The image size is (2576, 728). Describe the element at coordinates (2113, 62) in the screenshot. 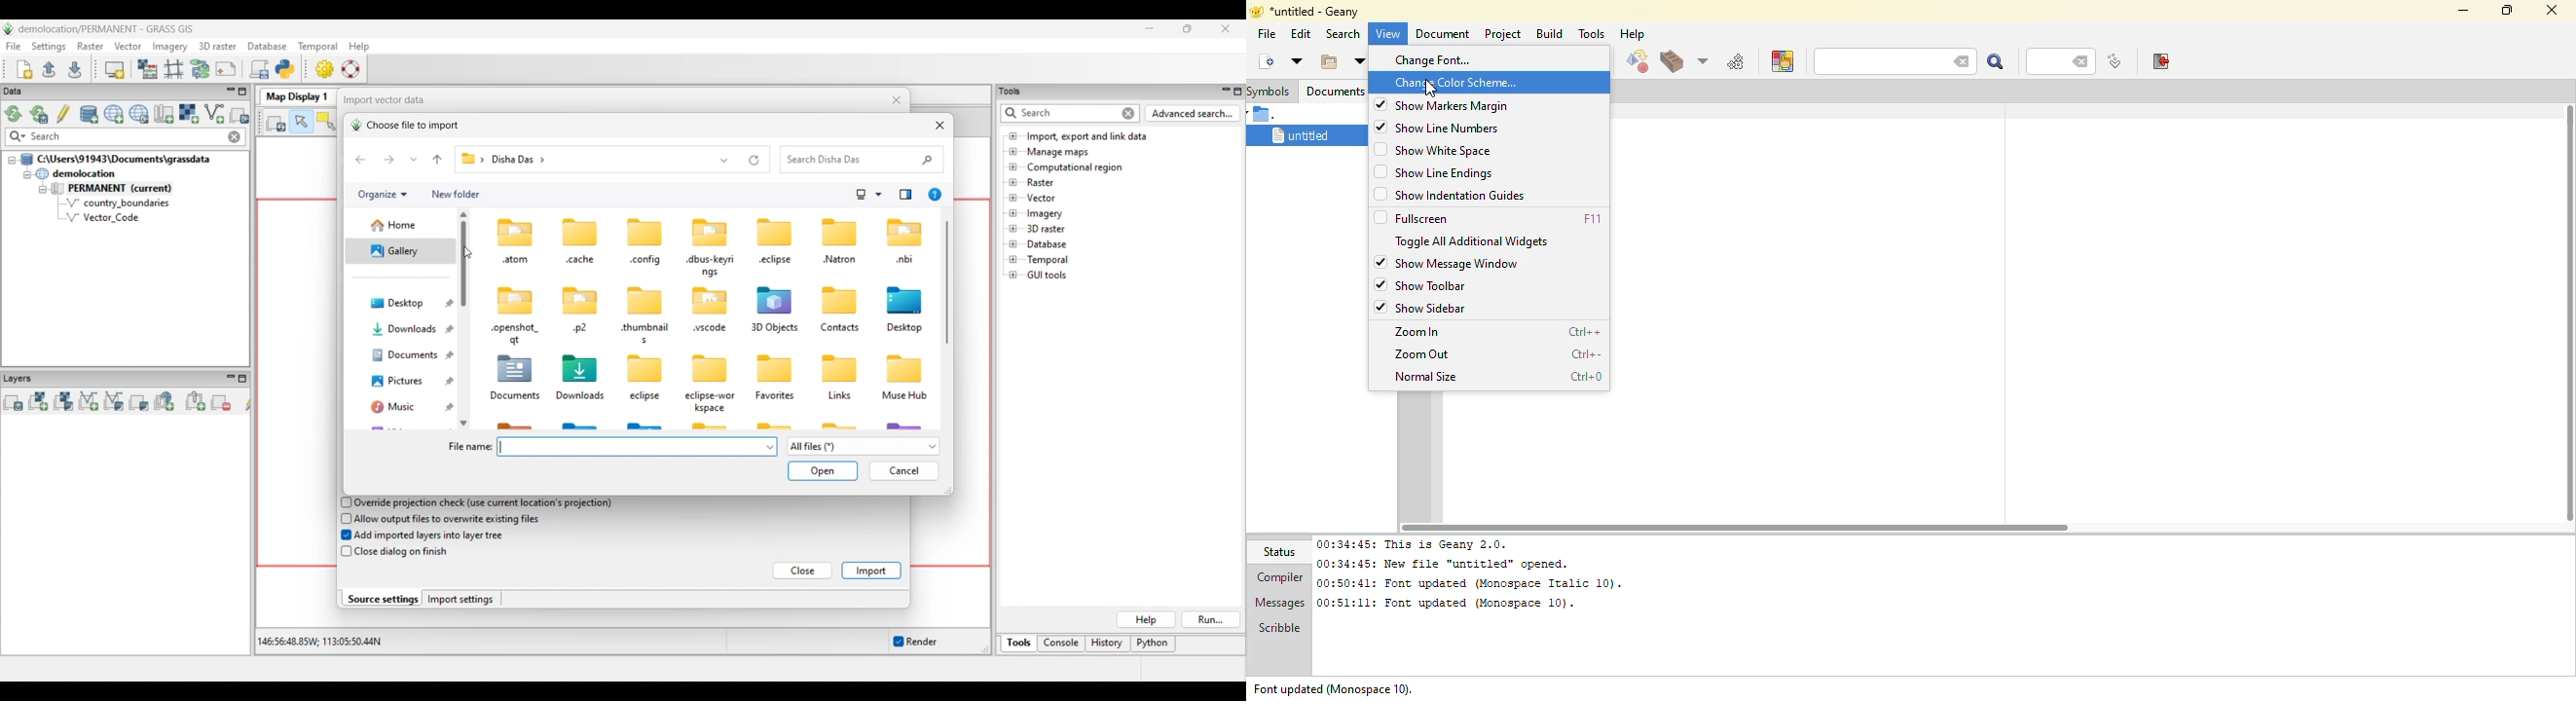

I see `jump to line` at that location.